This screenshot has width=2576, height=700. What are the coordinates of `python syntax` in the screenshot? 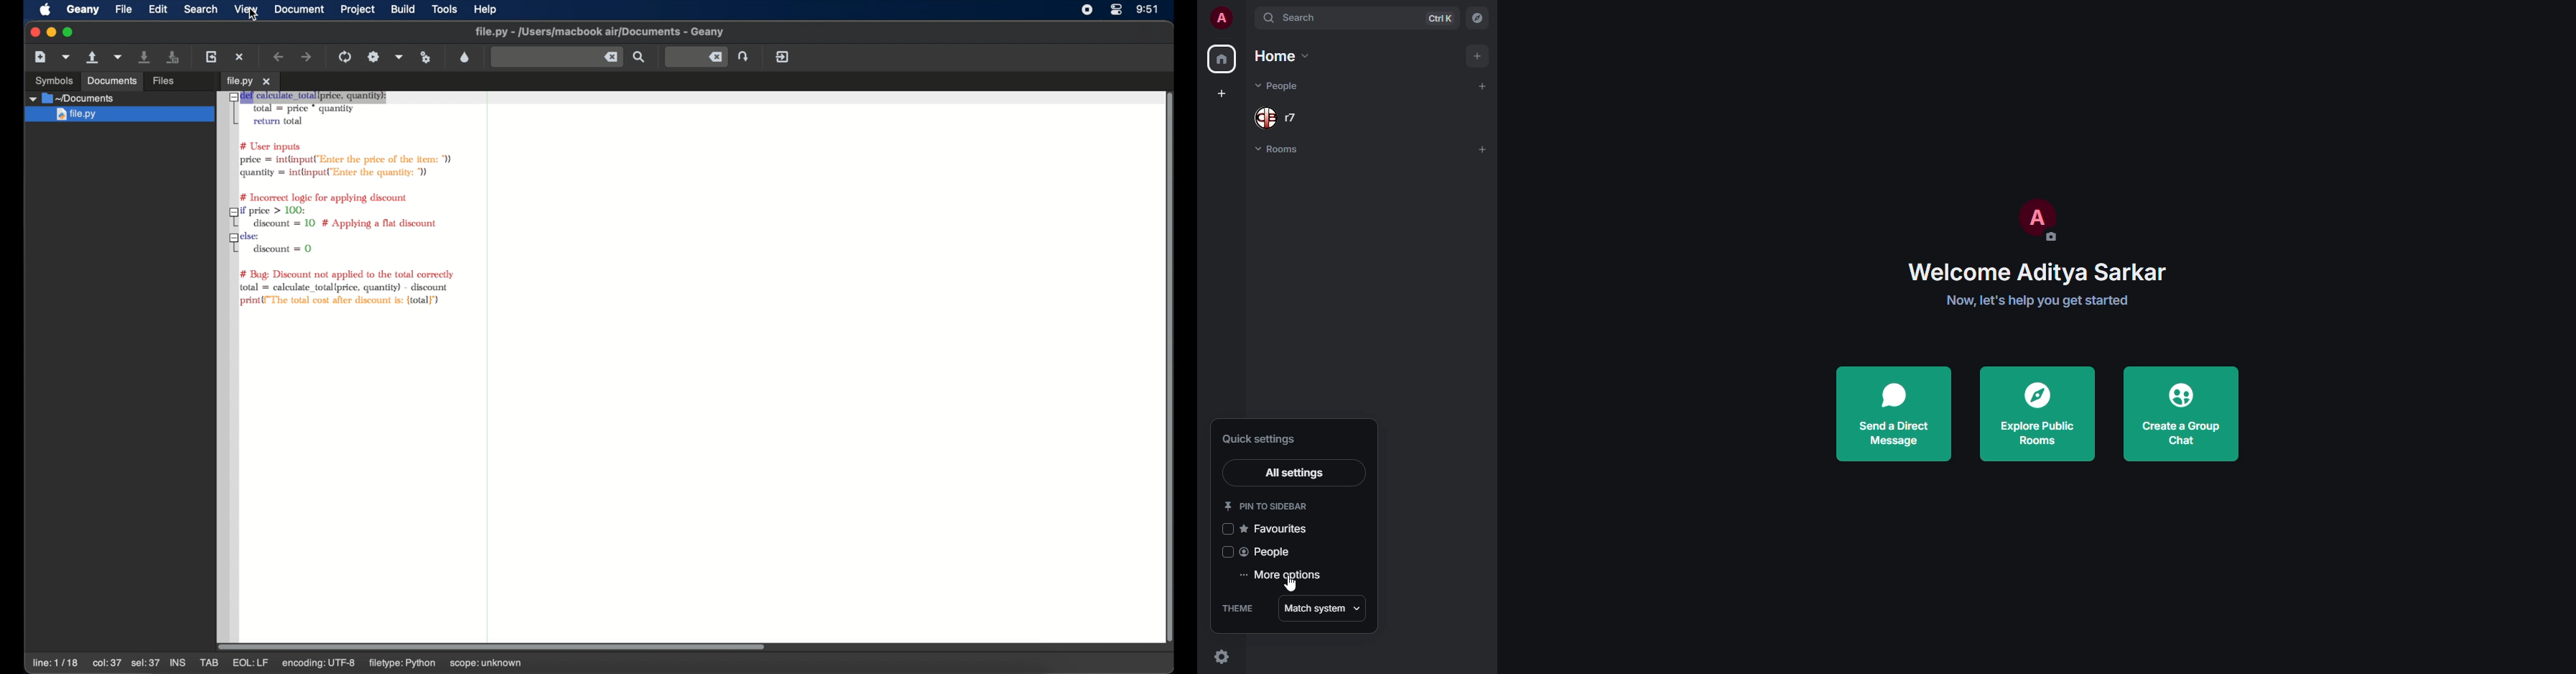 It's located at (341, 202).